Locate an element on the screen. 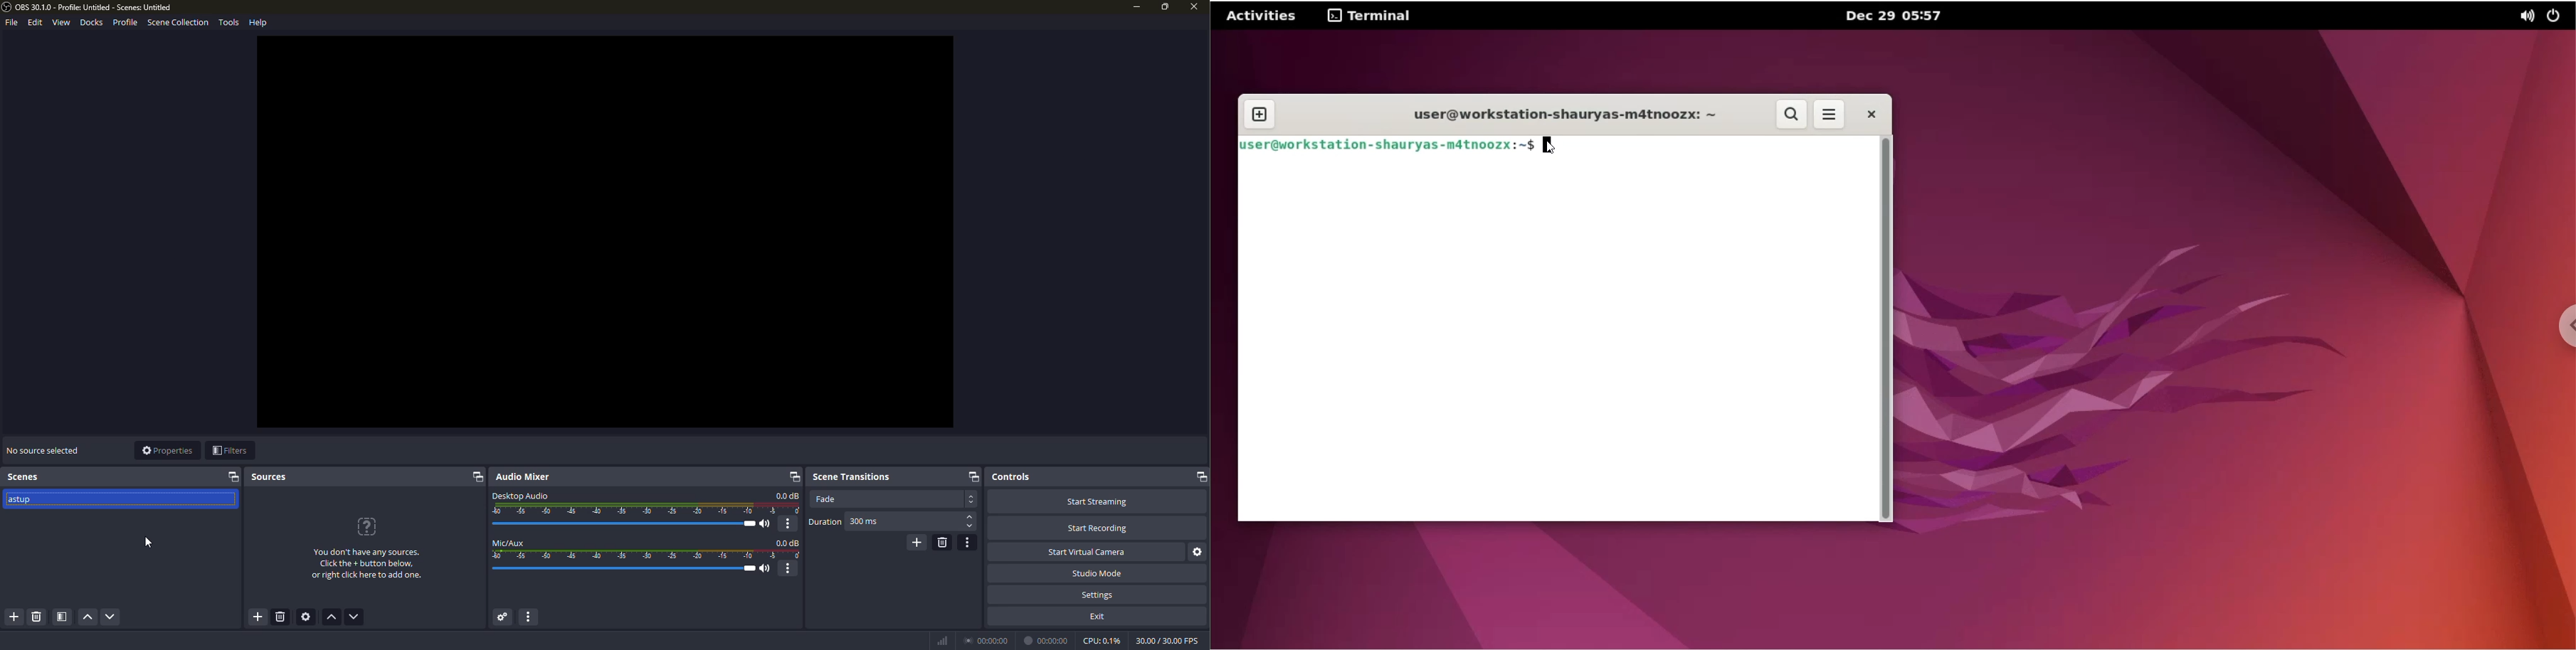 Image resolution: width=2576 pixels, height=672 pixels. edit is located at coordinates (33, 23).